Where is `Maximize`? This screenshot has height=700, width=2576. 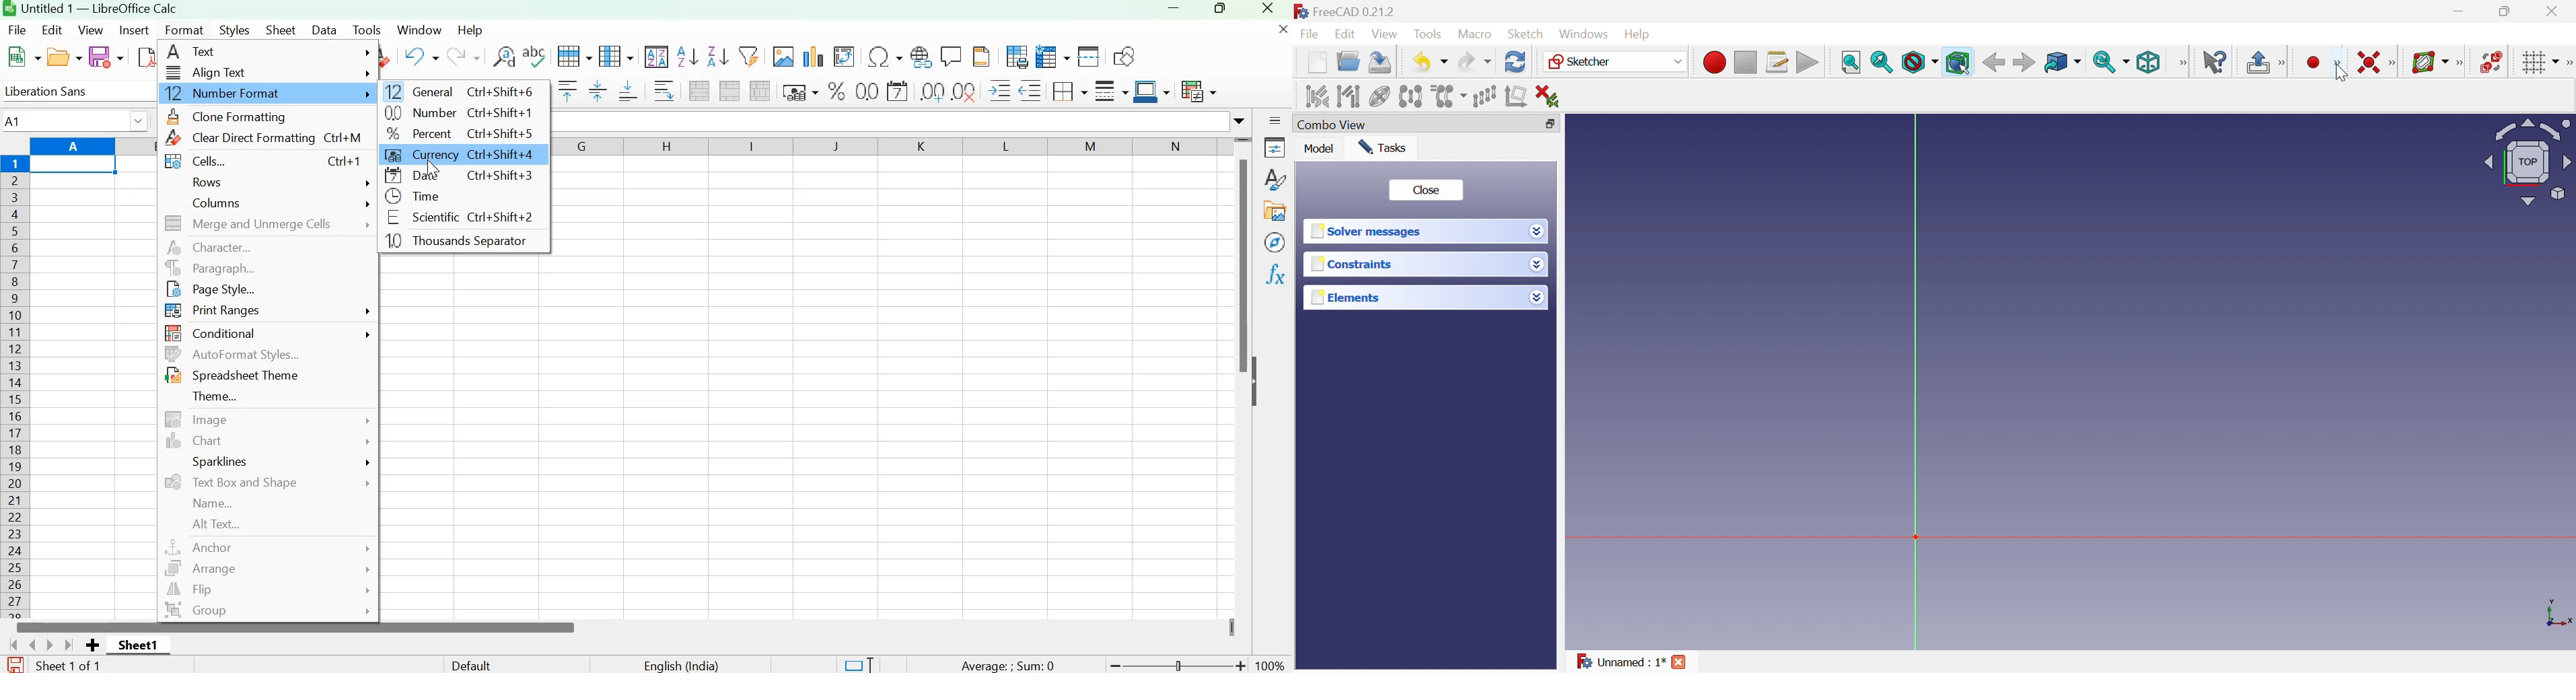
Maximize is located at coordinates (1219, 11).